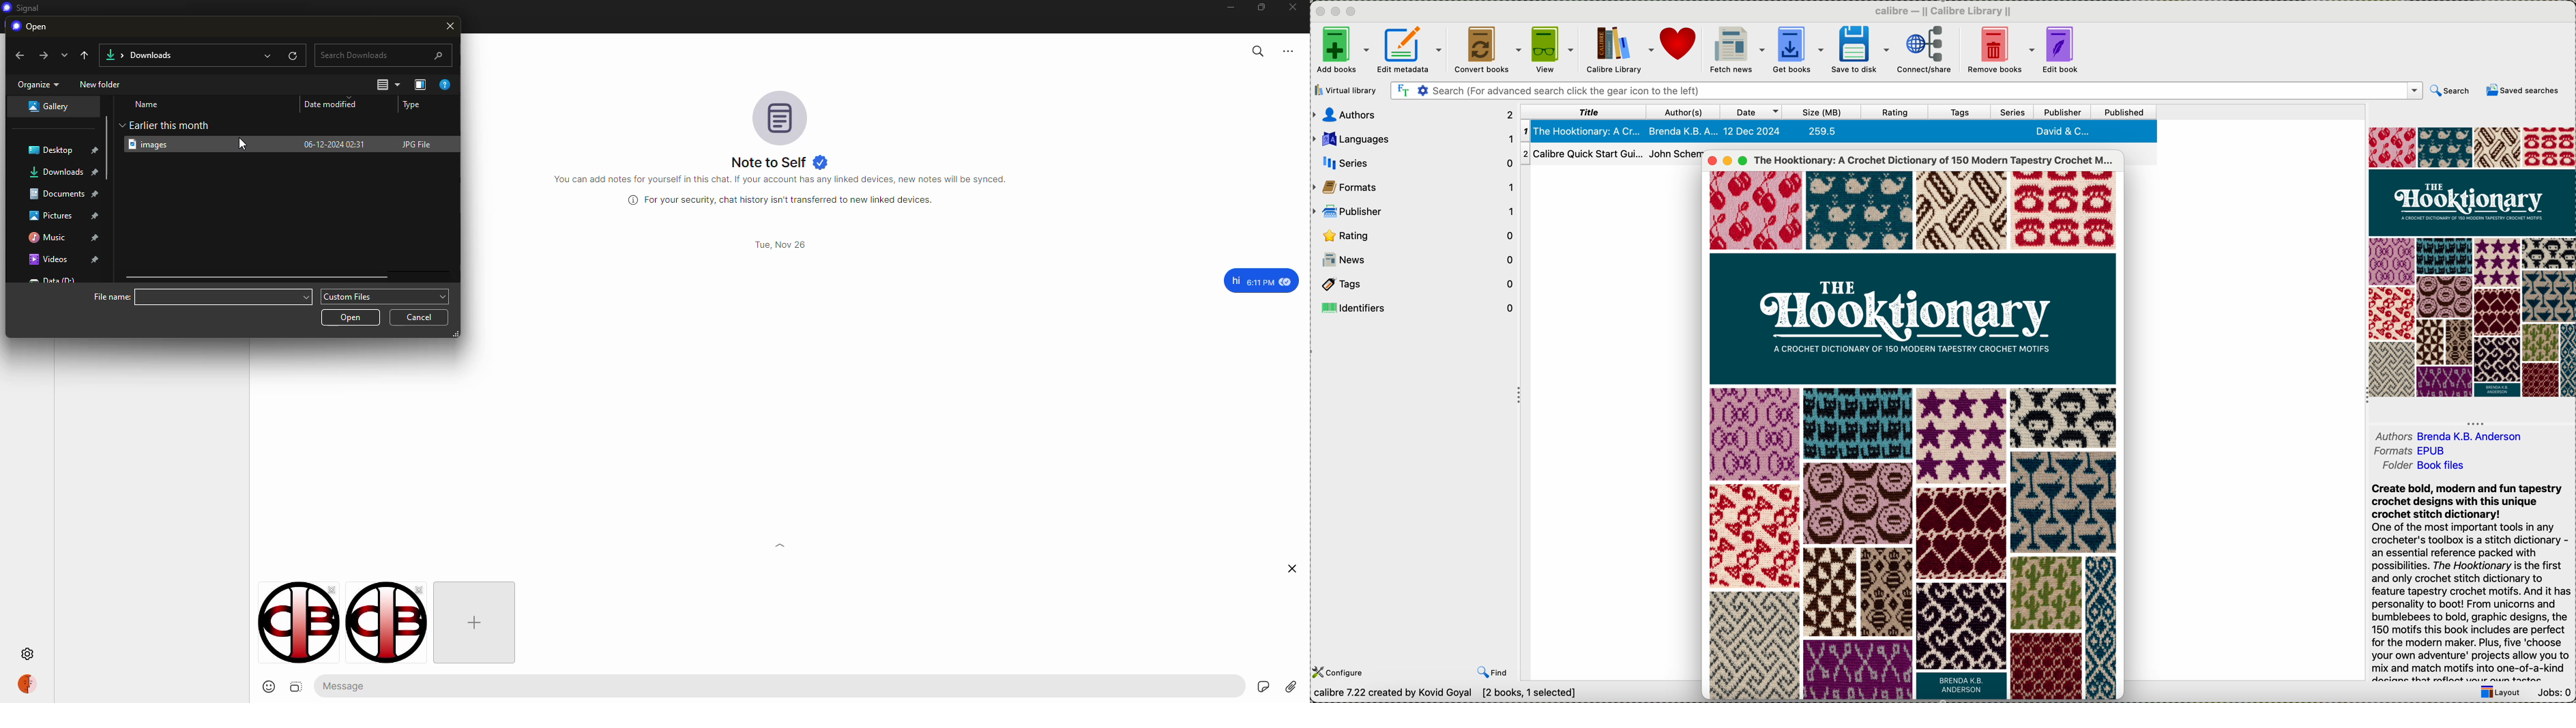  I want to click on Calibre library, so click(1619, 49).